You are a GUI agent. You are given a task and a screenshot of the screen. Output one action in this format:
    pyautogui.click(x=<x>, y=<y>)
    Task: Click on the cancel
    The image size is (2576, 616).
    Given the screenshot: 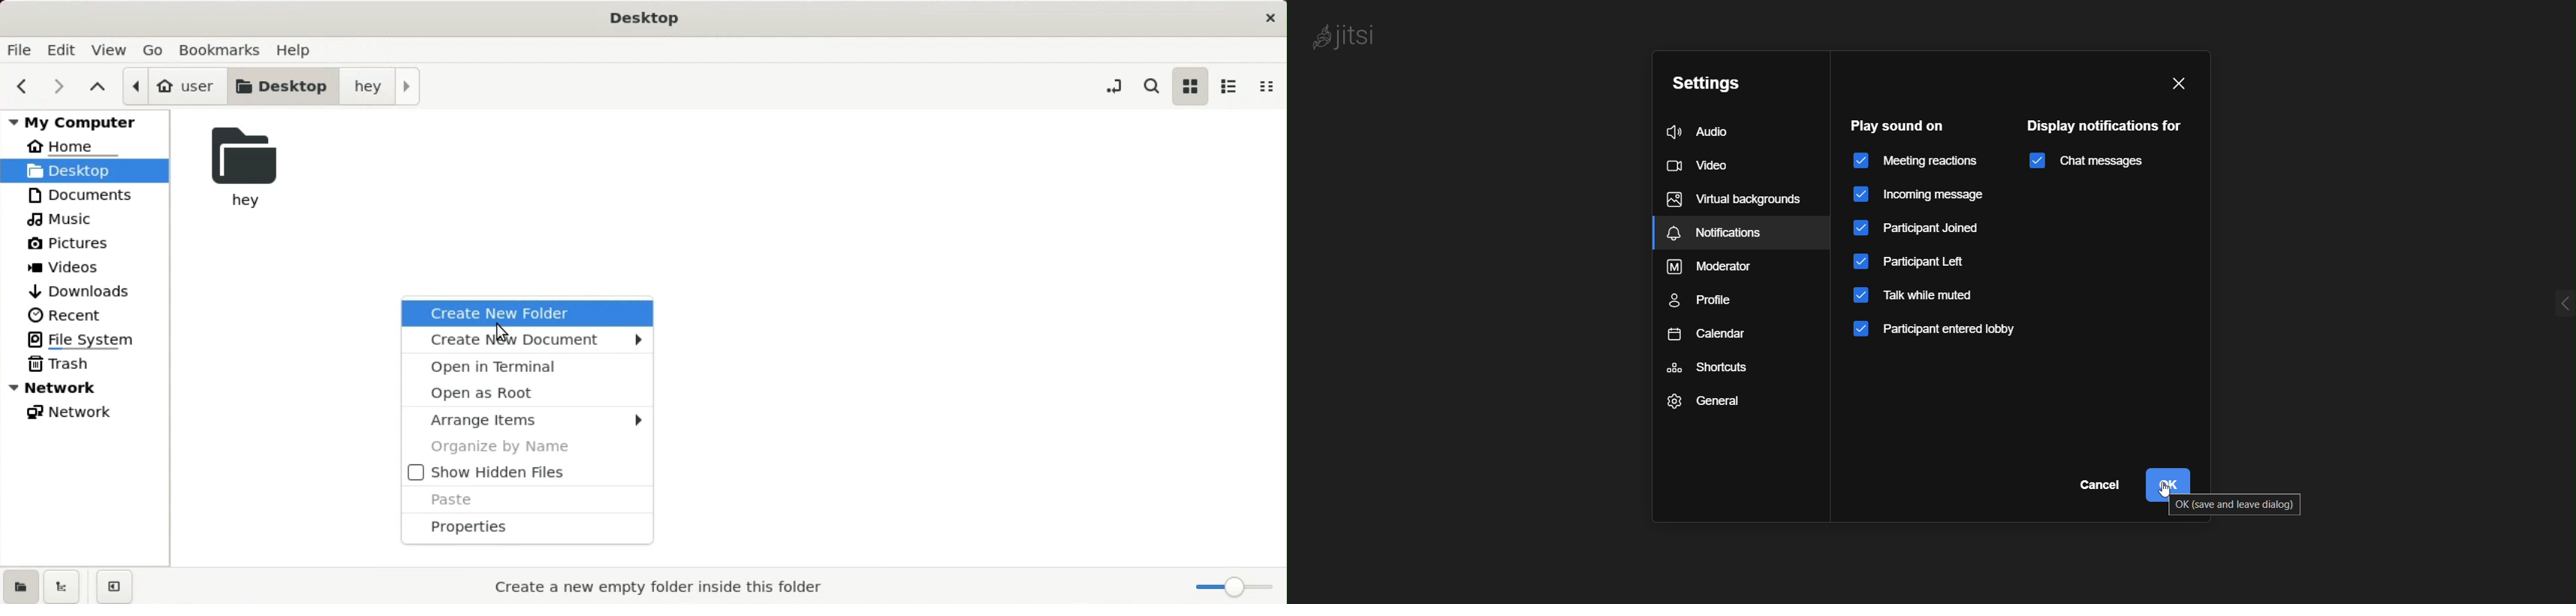 What is the action you would take?
    pyautogui.click(x=2101, y=484)
    